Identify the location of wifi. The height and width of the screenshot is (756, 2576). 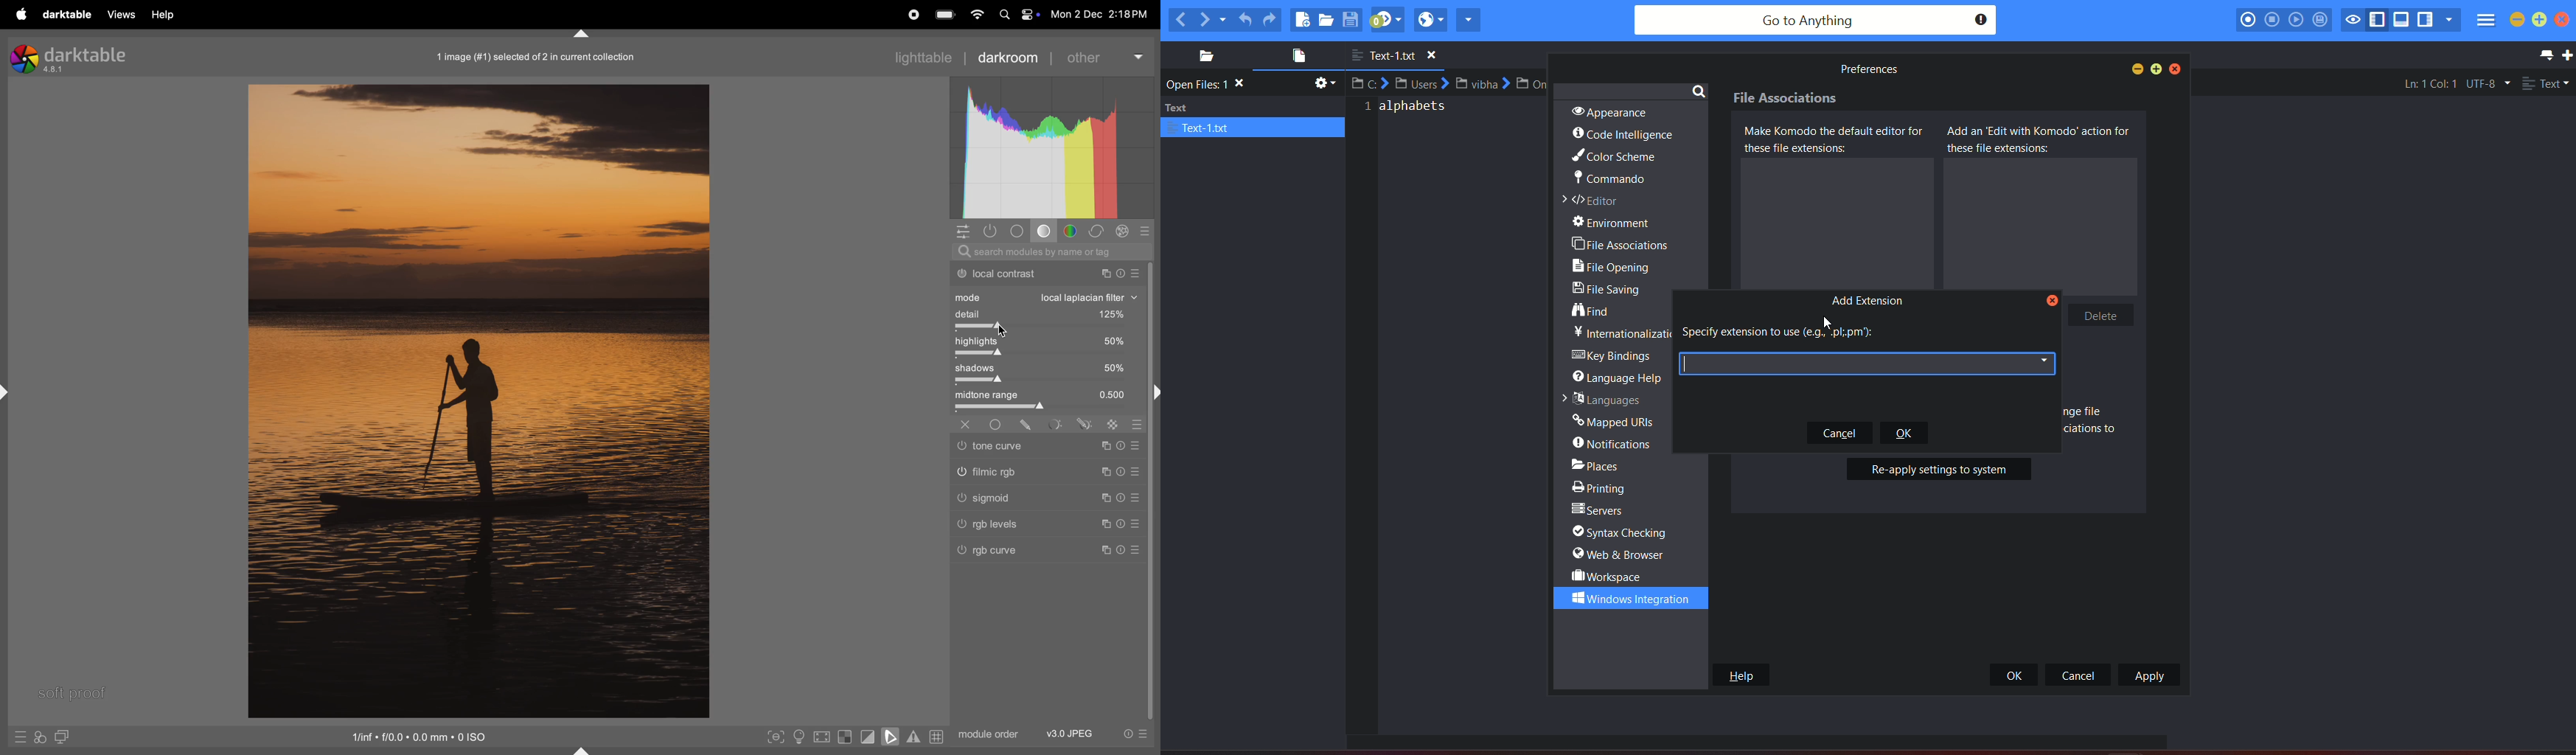
(975, 14).